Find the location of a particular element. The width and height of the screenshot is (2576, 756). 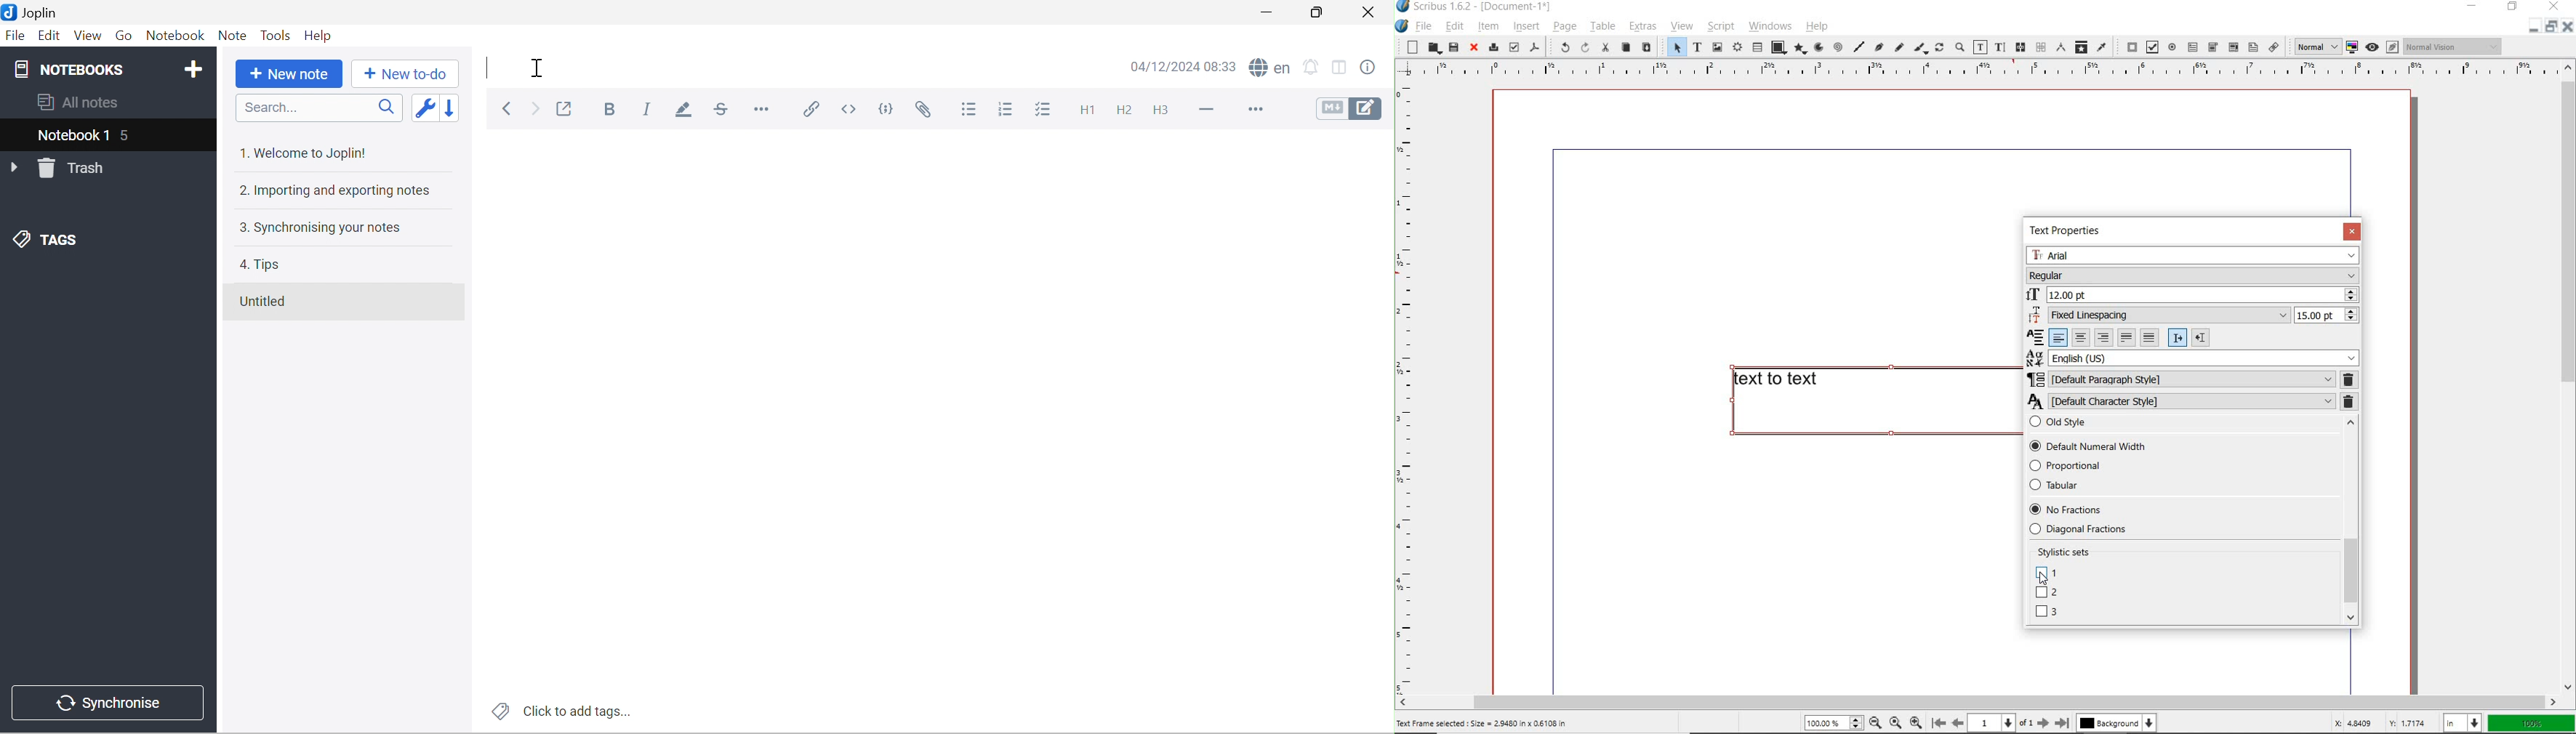

Notebook is located at coordinates (176, 35).